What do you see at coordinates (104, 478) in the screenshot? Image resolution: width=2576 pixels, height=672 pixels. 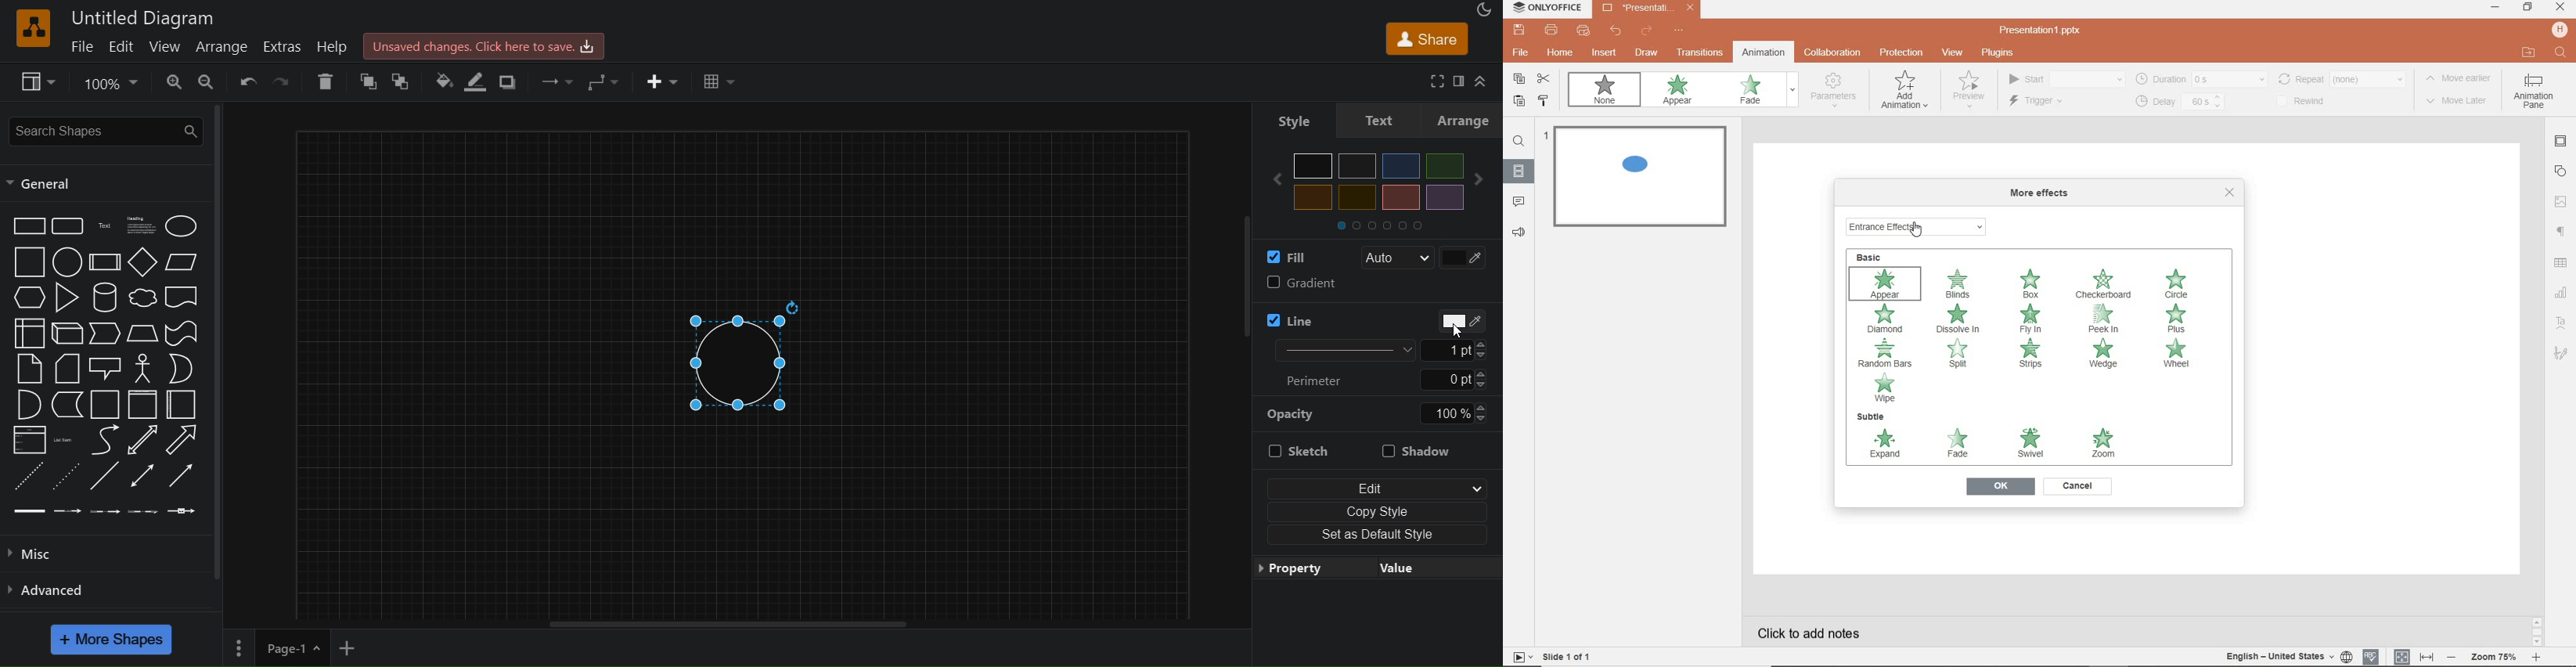 I see `line` at bounding box center [104, 478].